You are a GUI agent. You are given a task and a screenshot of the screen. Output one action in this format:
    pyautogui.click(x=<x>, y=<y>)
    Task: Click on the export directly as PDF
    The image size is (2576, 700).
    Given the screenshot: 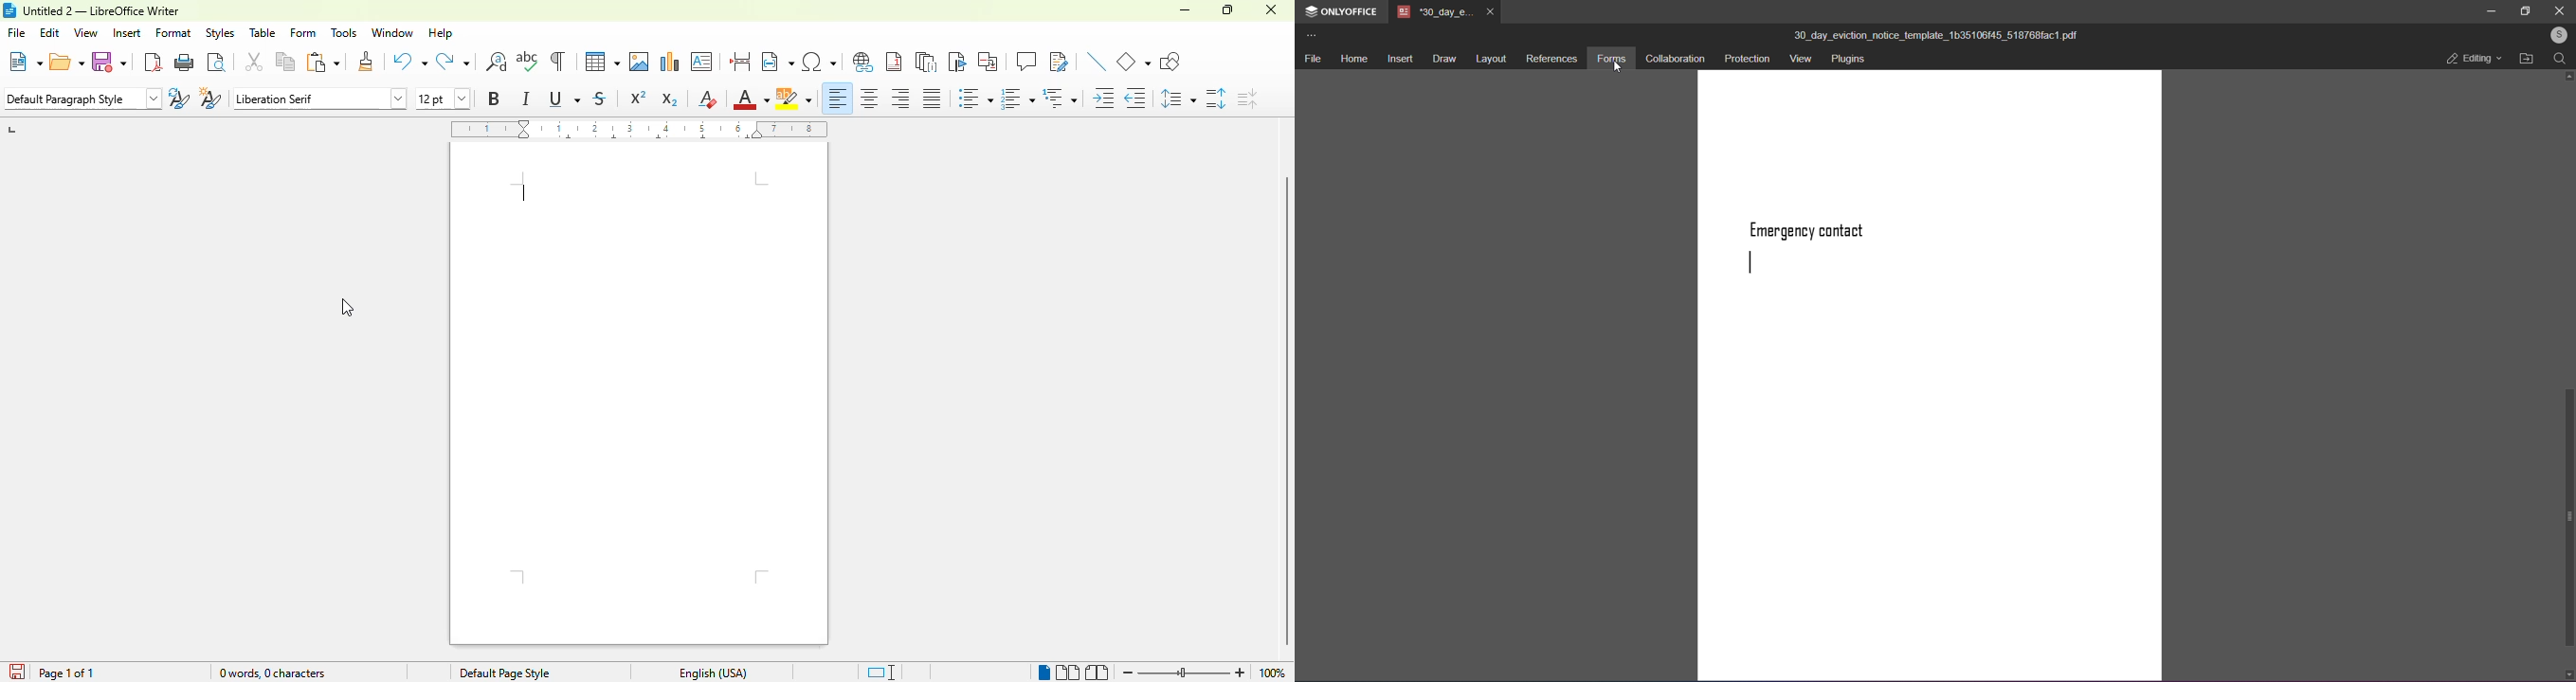 What is the action you would take?
    pyautogui.click(x=154, y=63)
    